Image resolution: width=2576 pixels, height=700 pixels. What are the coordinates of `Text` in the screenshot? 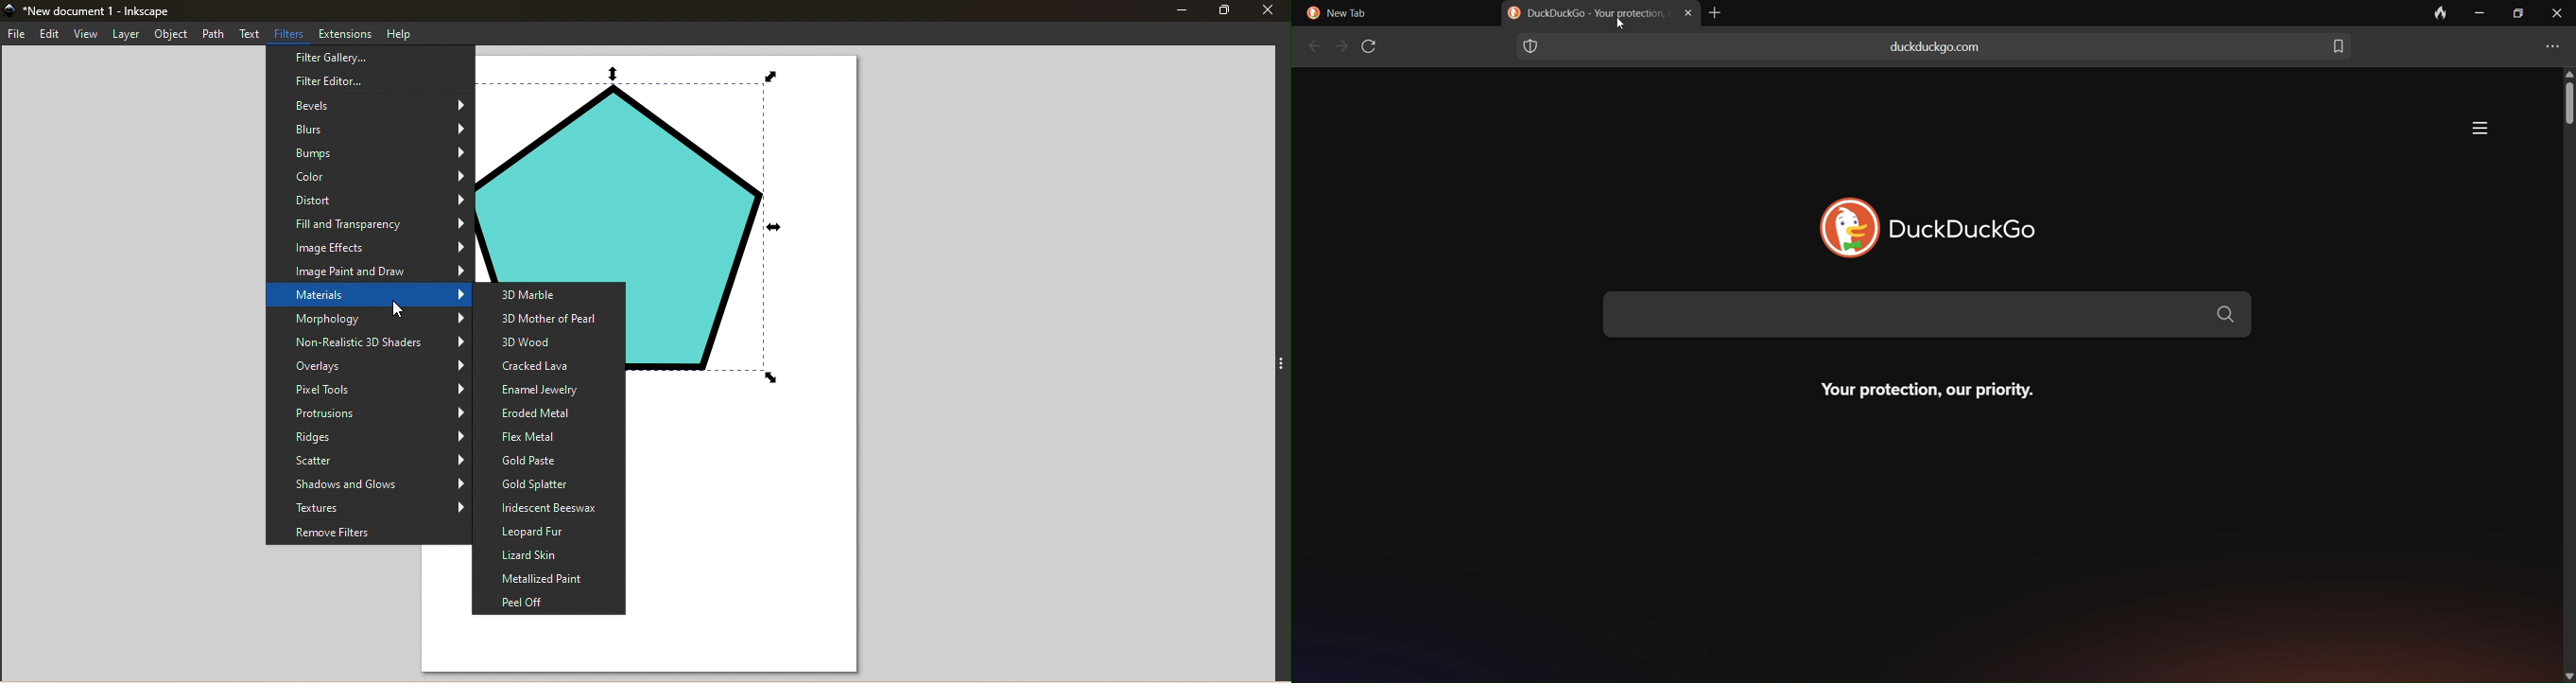 It's located at (251, 33).